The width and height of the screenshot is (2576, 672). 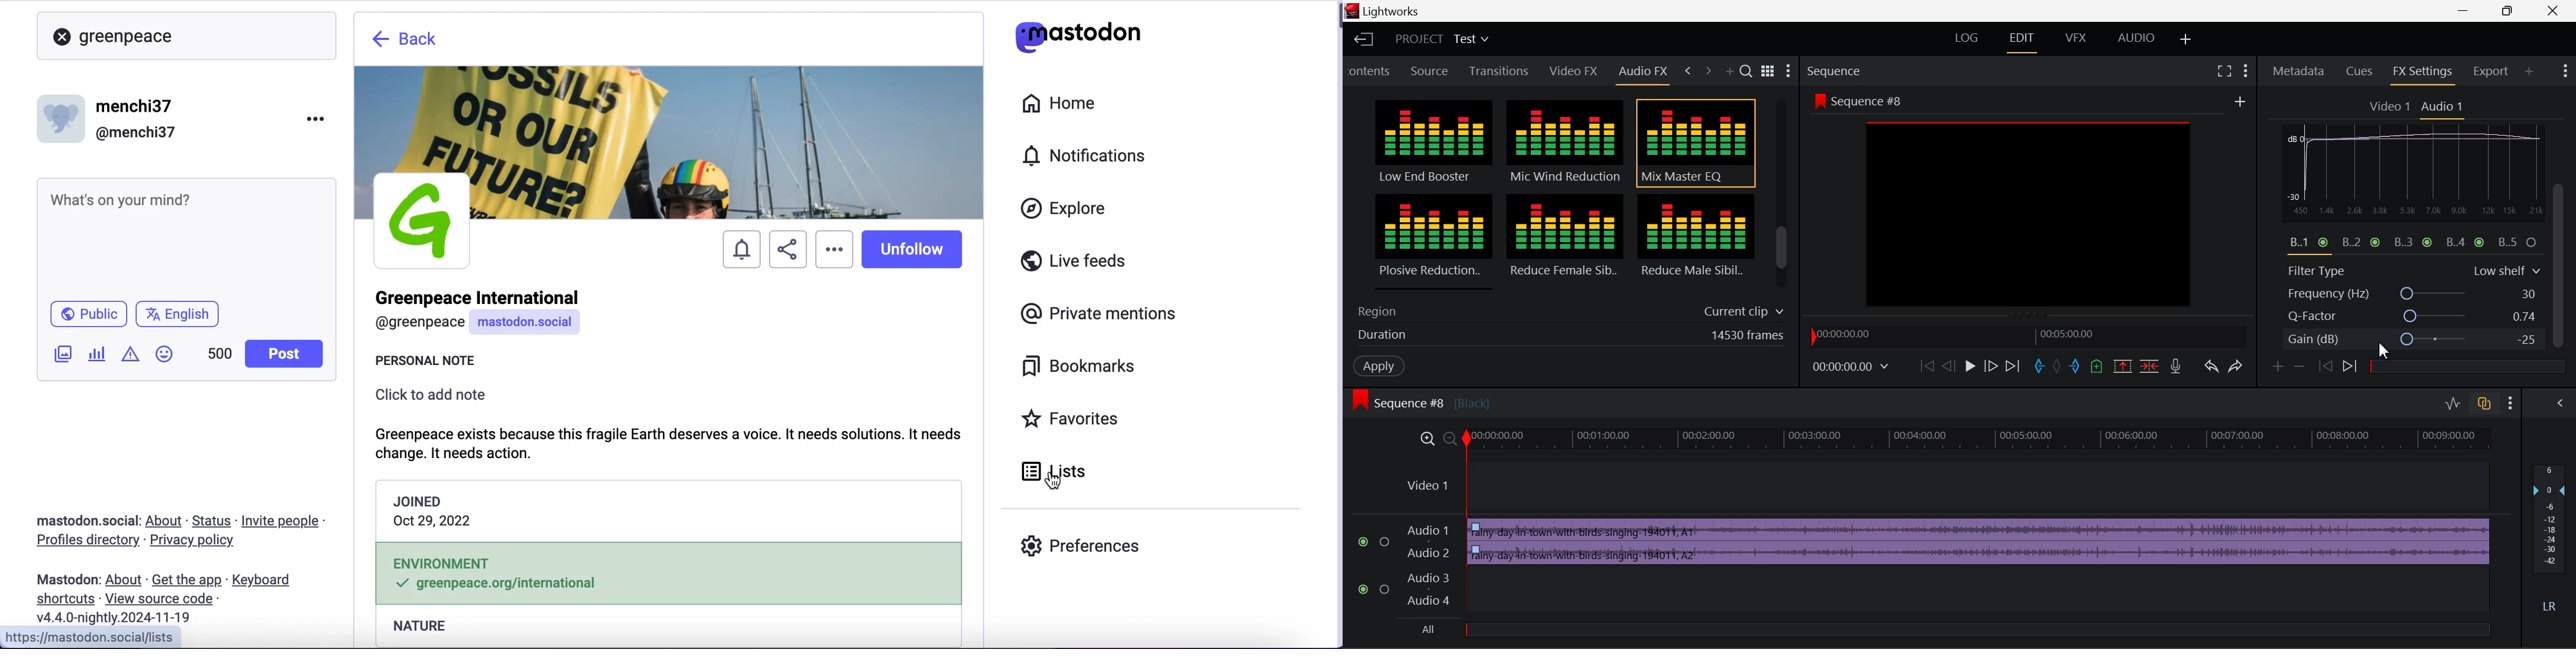 What do you see at coordinates (68, 580) in the screenshot?
I see `mastodon` at bounding box center [68, 580].